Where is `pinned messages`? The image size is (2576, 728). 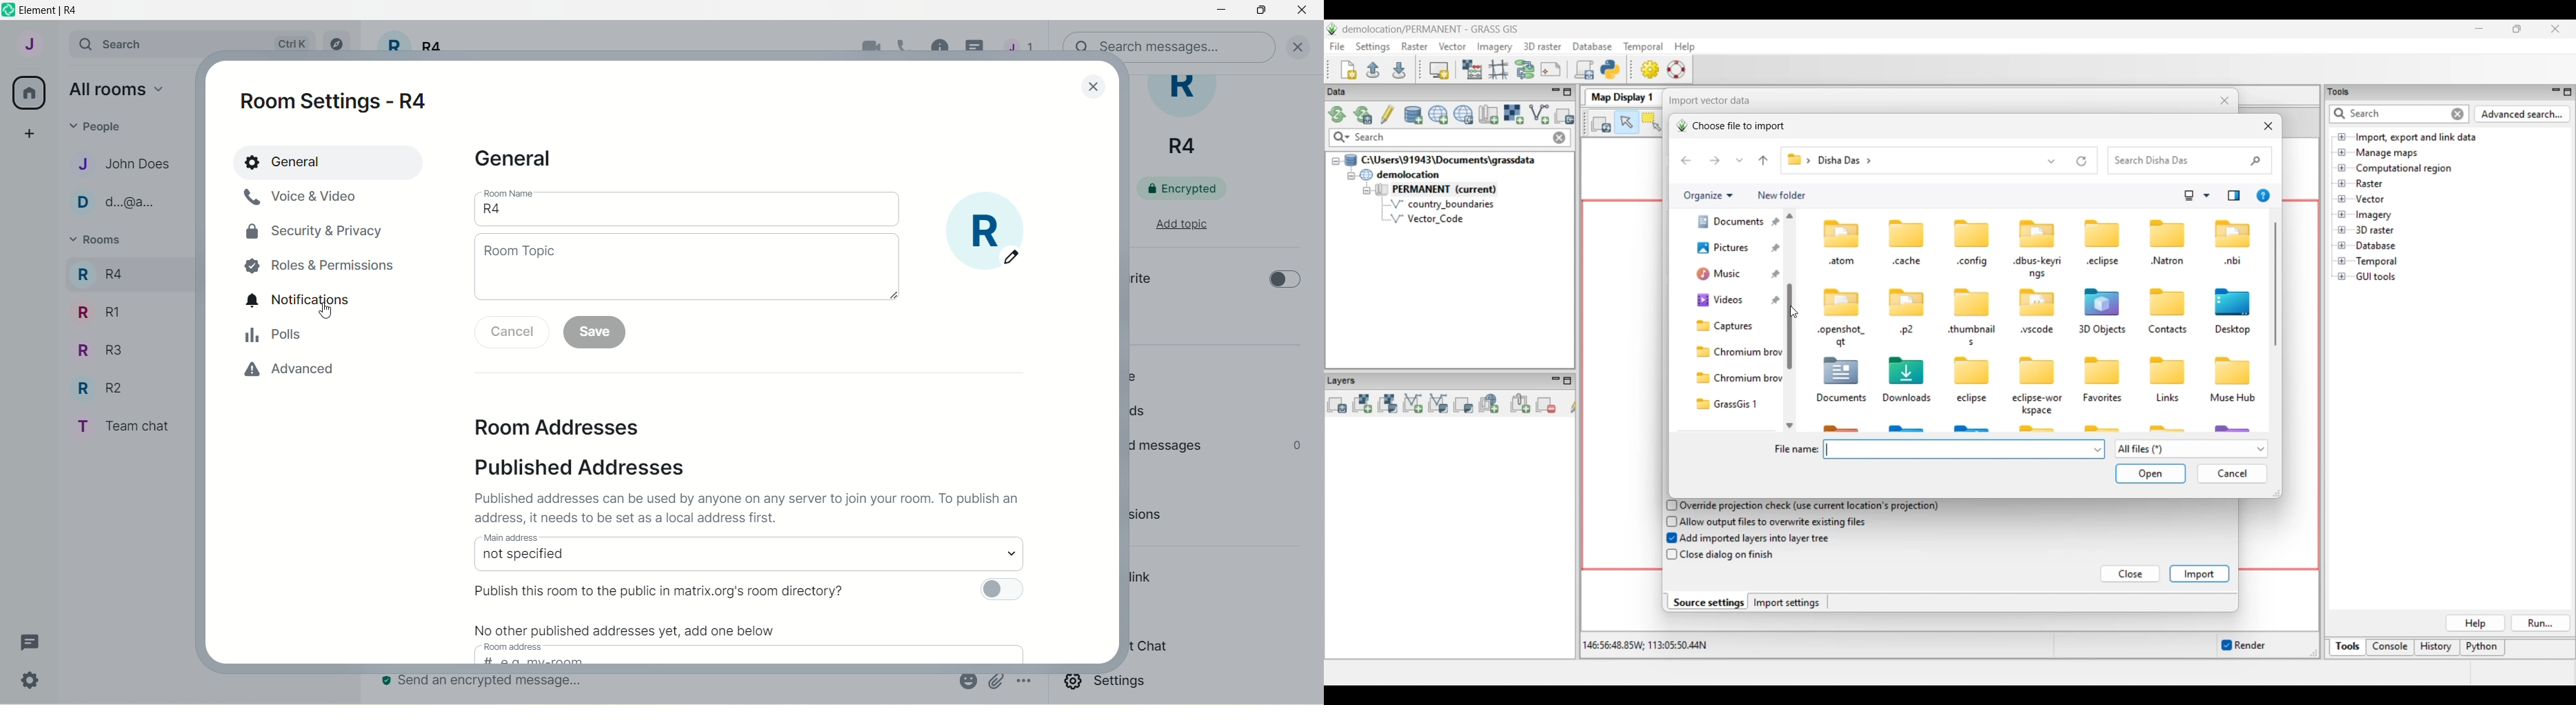 pinned messages is located at coordinates (1166, 445).